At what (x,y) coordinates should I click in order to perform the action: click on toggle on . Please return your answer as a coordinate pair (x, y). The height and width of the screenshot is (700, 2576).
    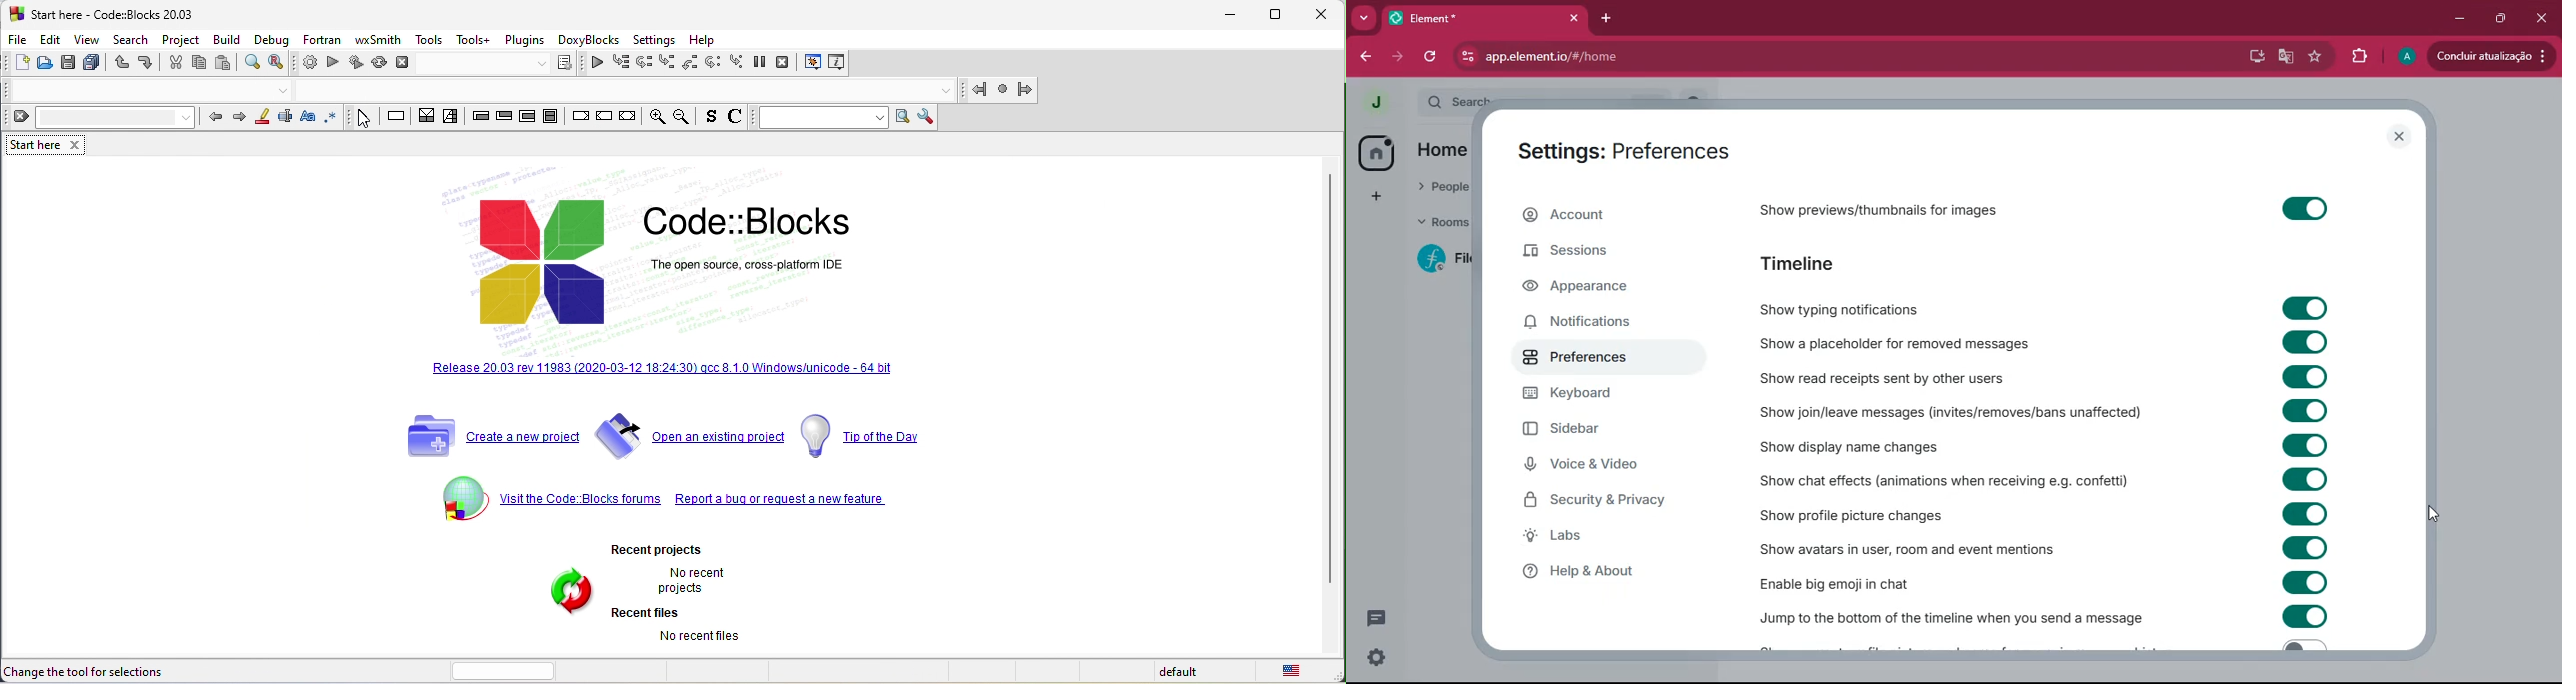
    Looking at the image, I should click on (2305, 512).